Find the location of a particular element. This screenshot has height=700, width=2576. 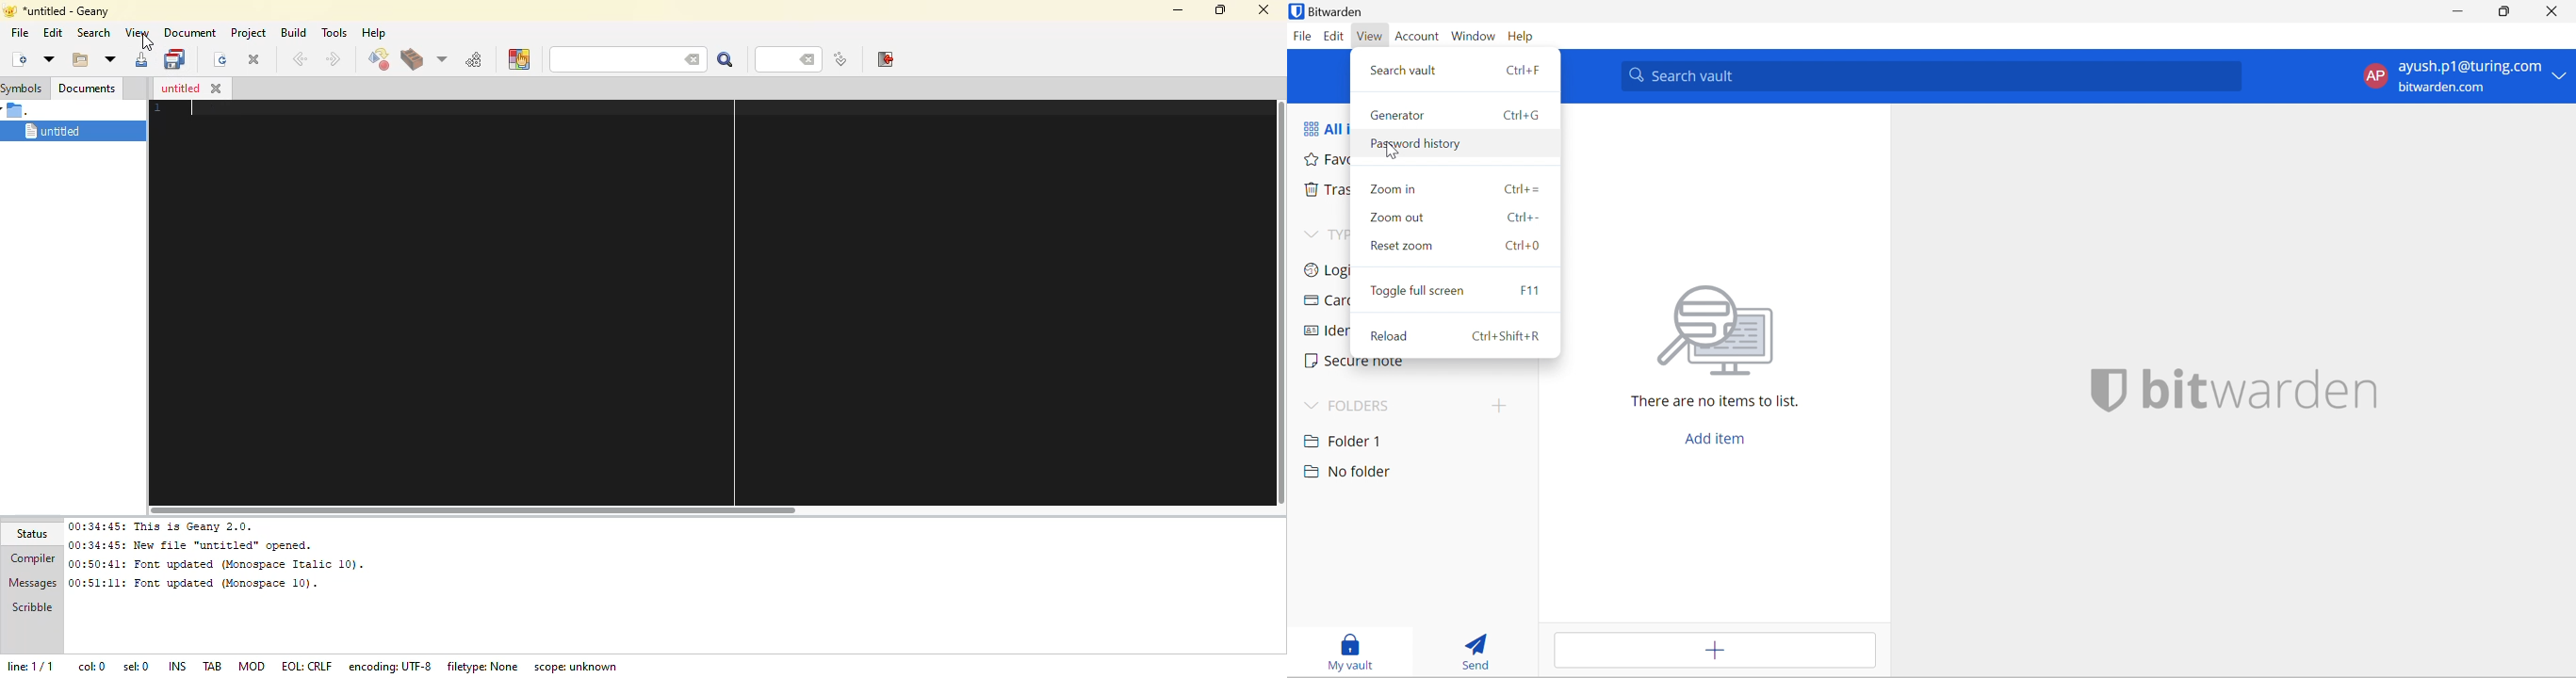

view is located at coordinates (1368, 36).